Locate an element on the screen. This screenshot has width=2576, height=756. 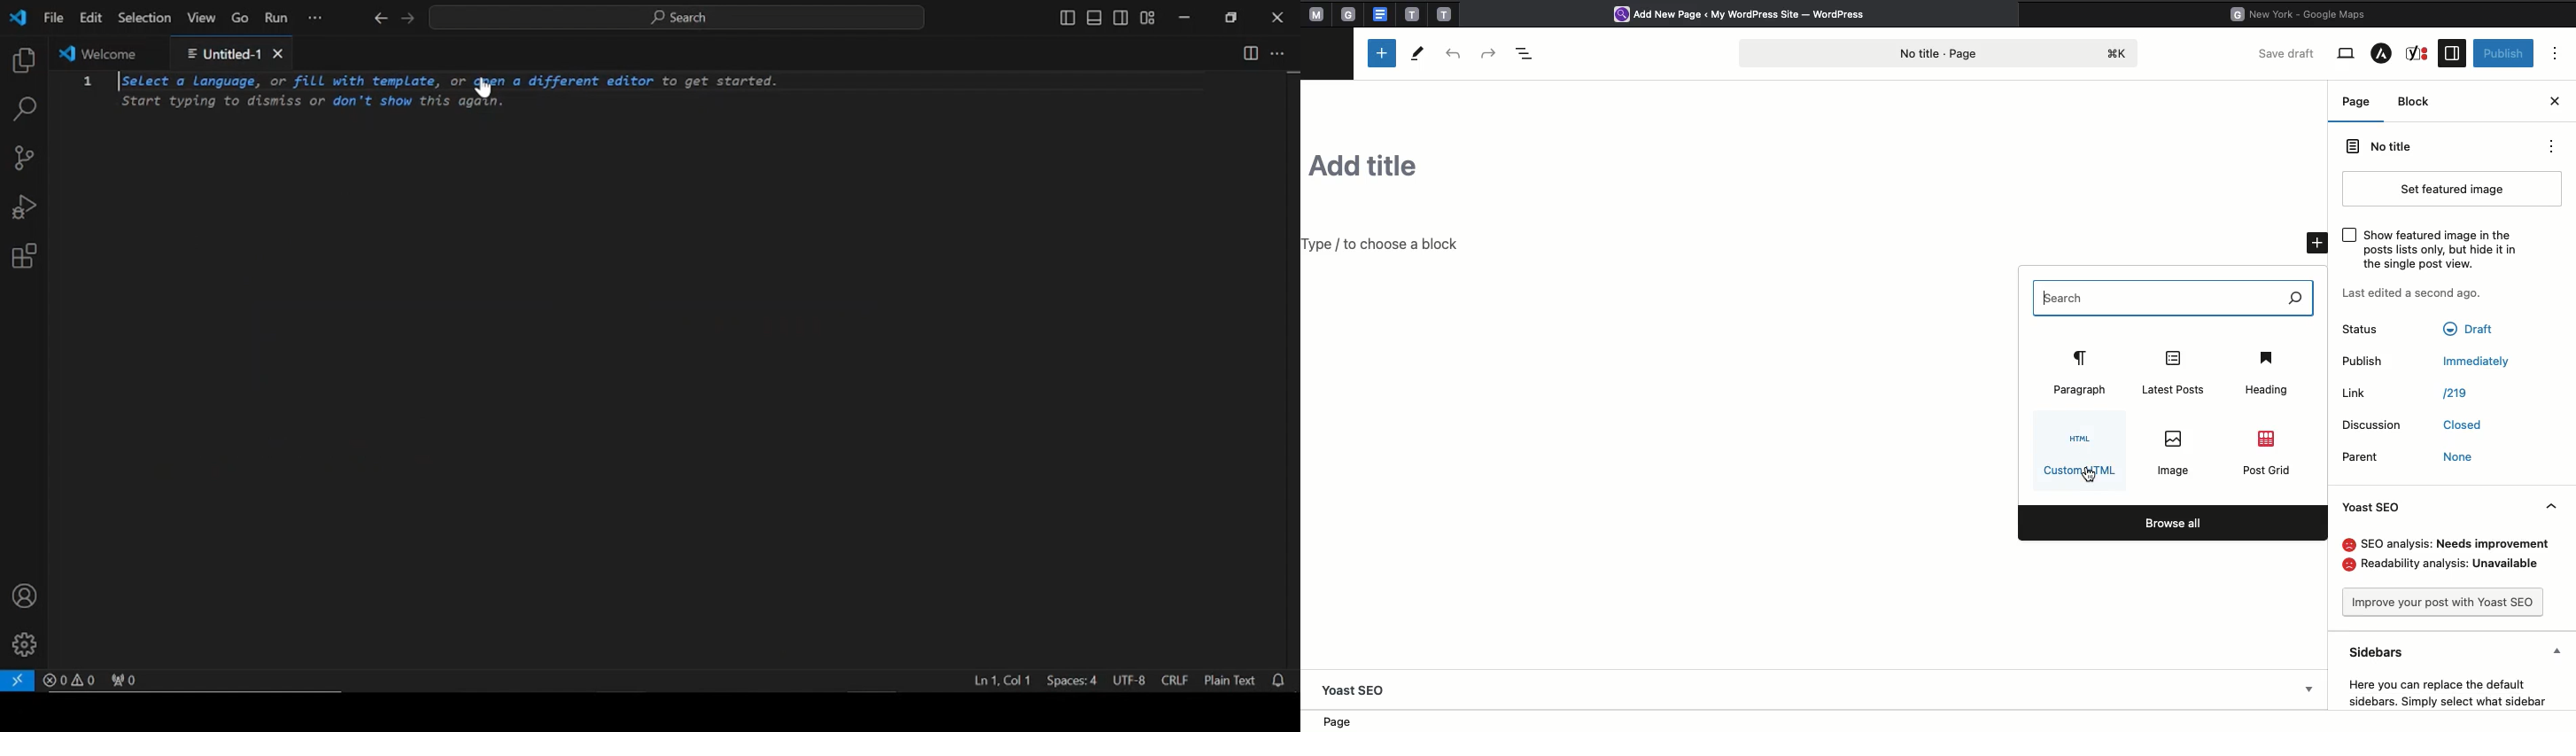
search is located at coordinates (24, 110).